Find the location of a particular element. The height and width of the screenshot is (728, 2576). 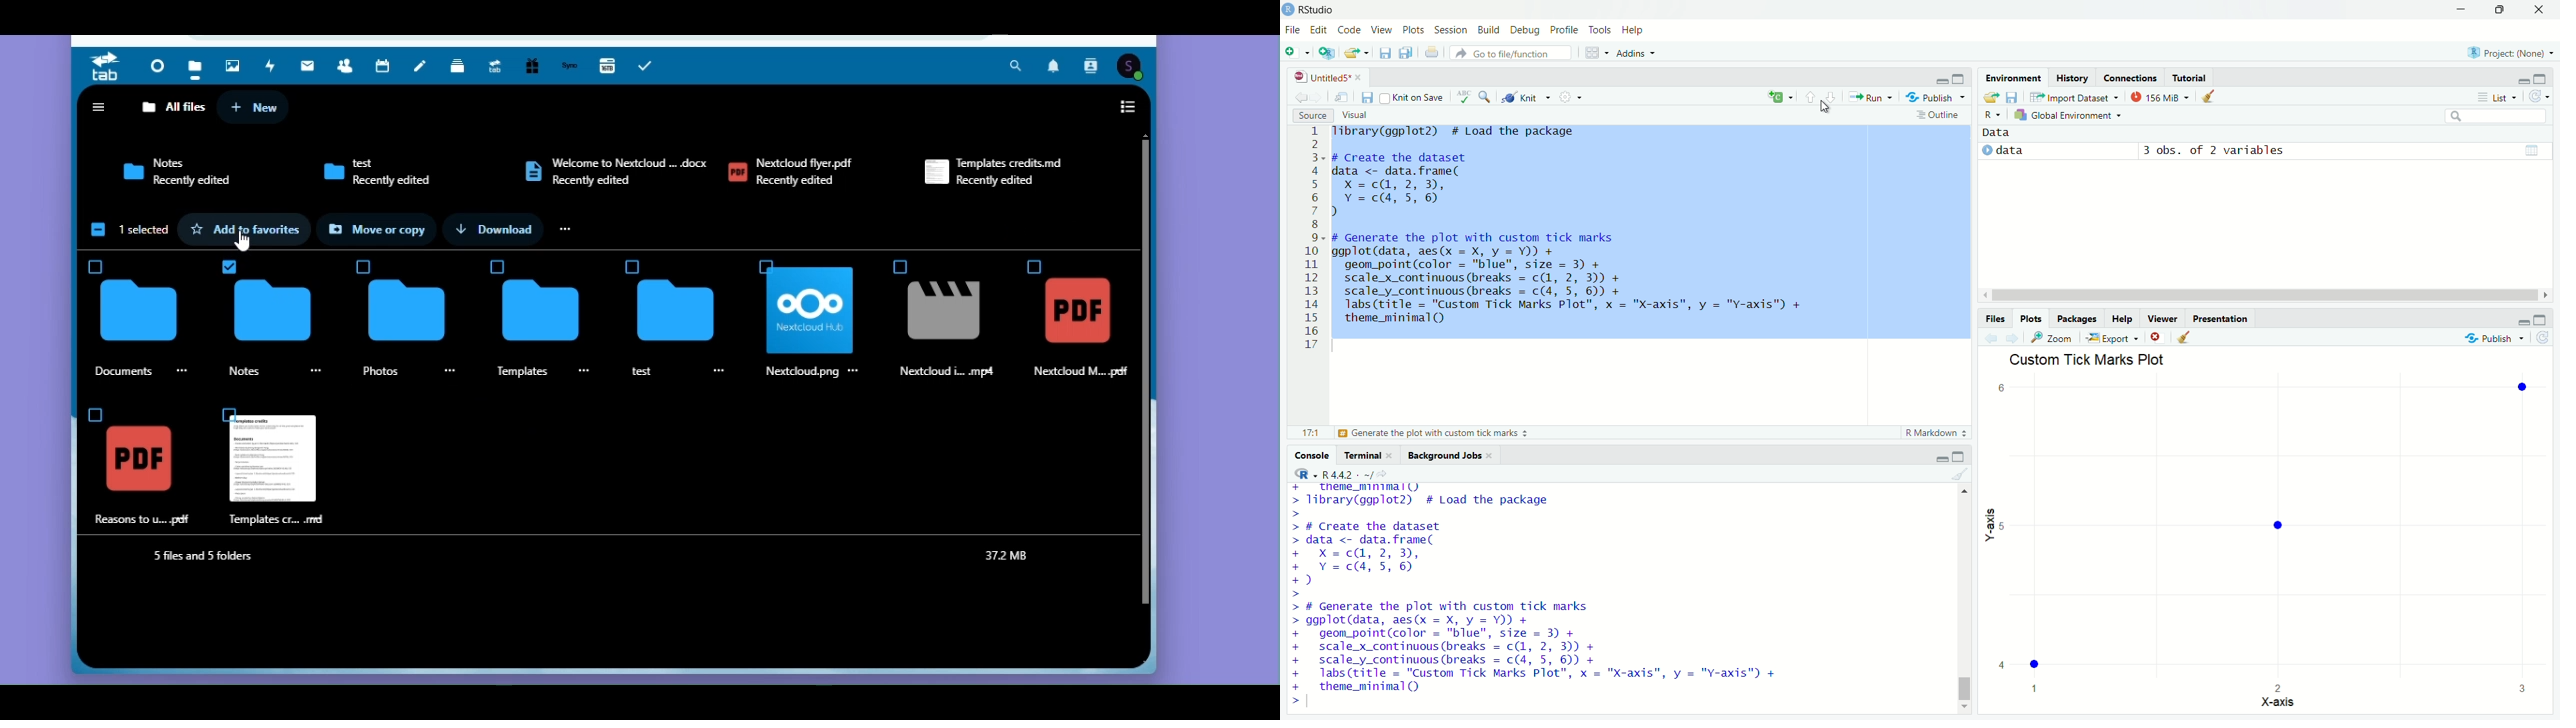

154 MiB is located at coordinates (2162, 96).